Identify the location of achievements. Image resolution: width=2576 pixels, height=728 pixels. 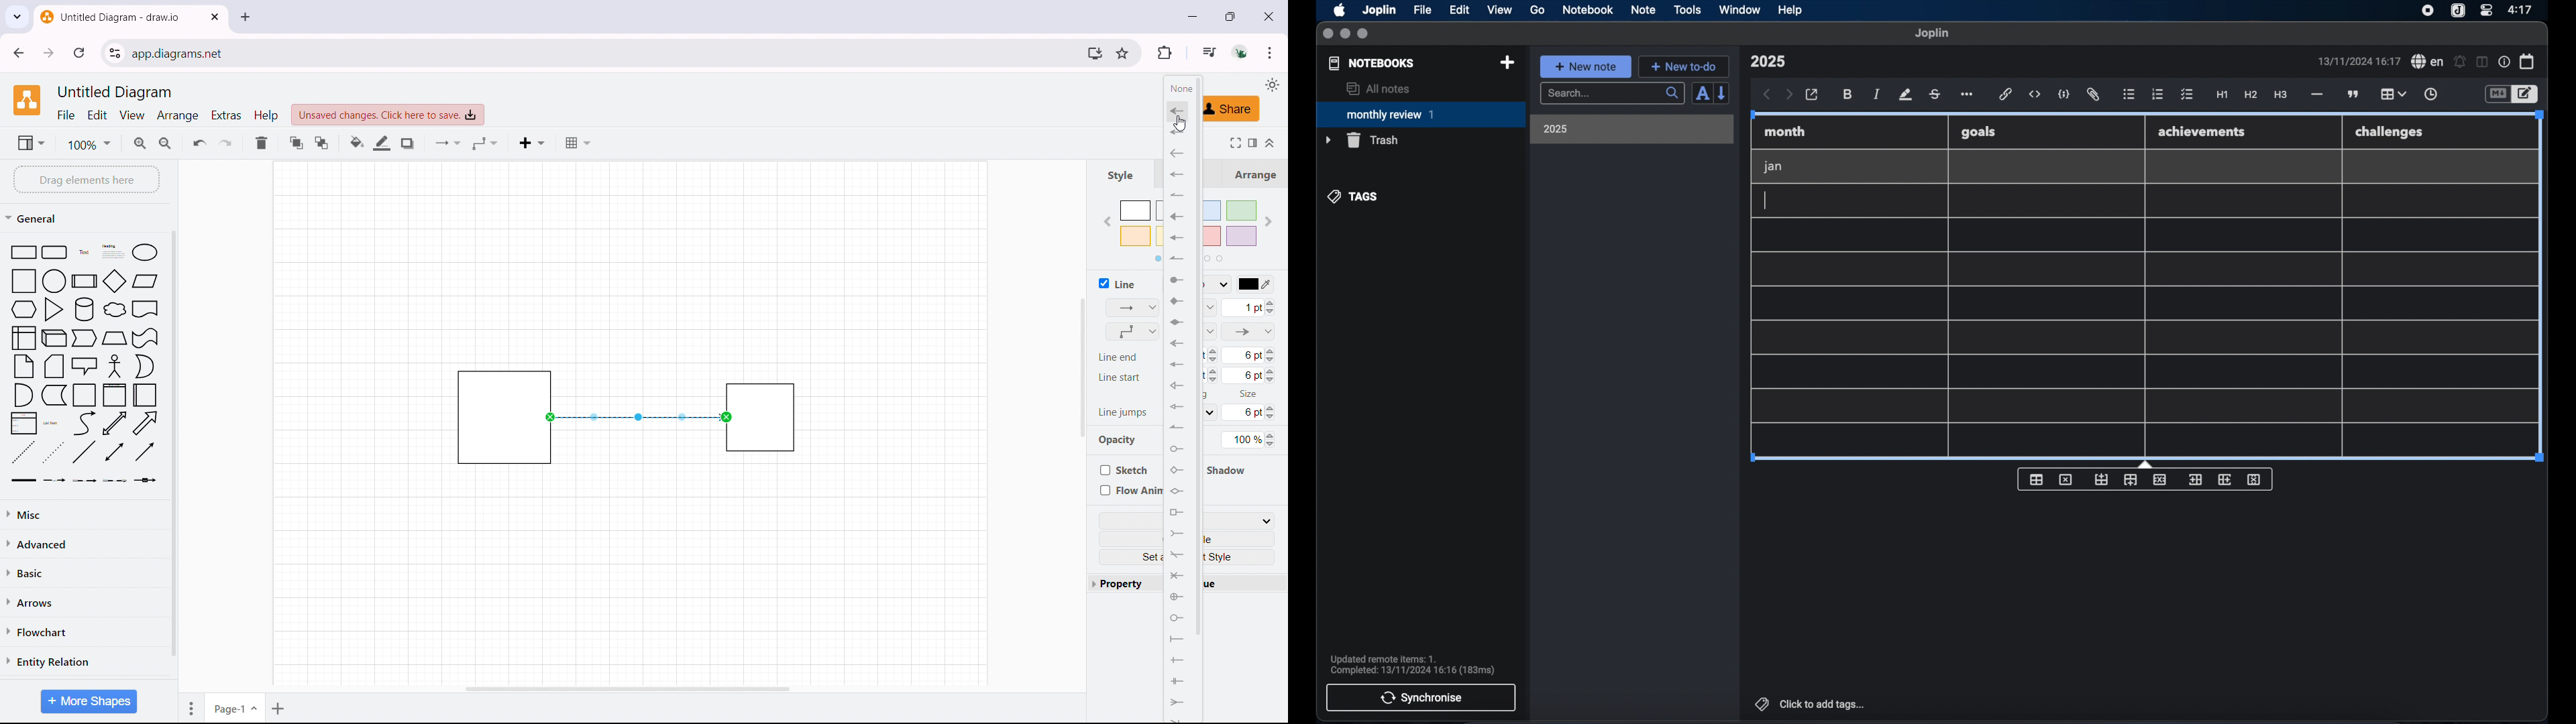
(2202, 132).